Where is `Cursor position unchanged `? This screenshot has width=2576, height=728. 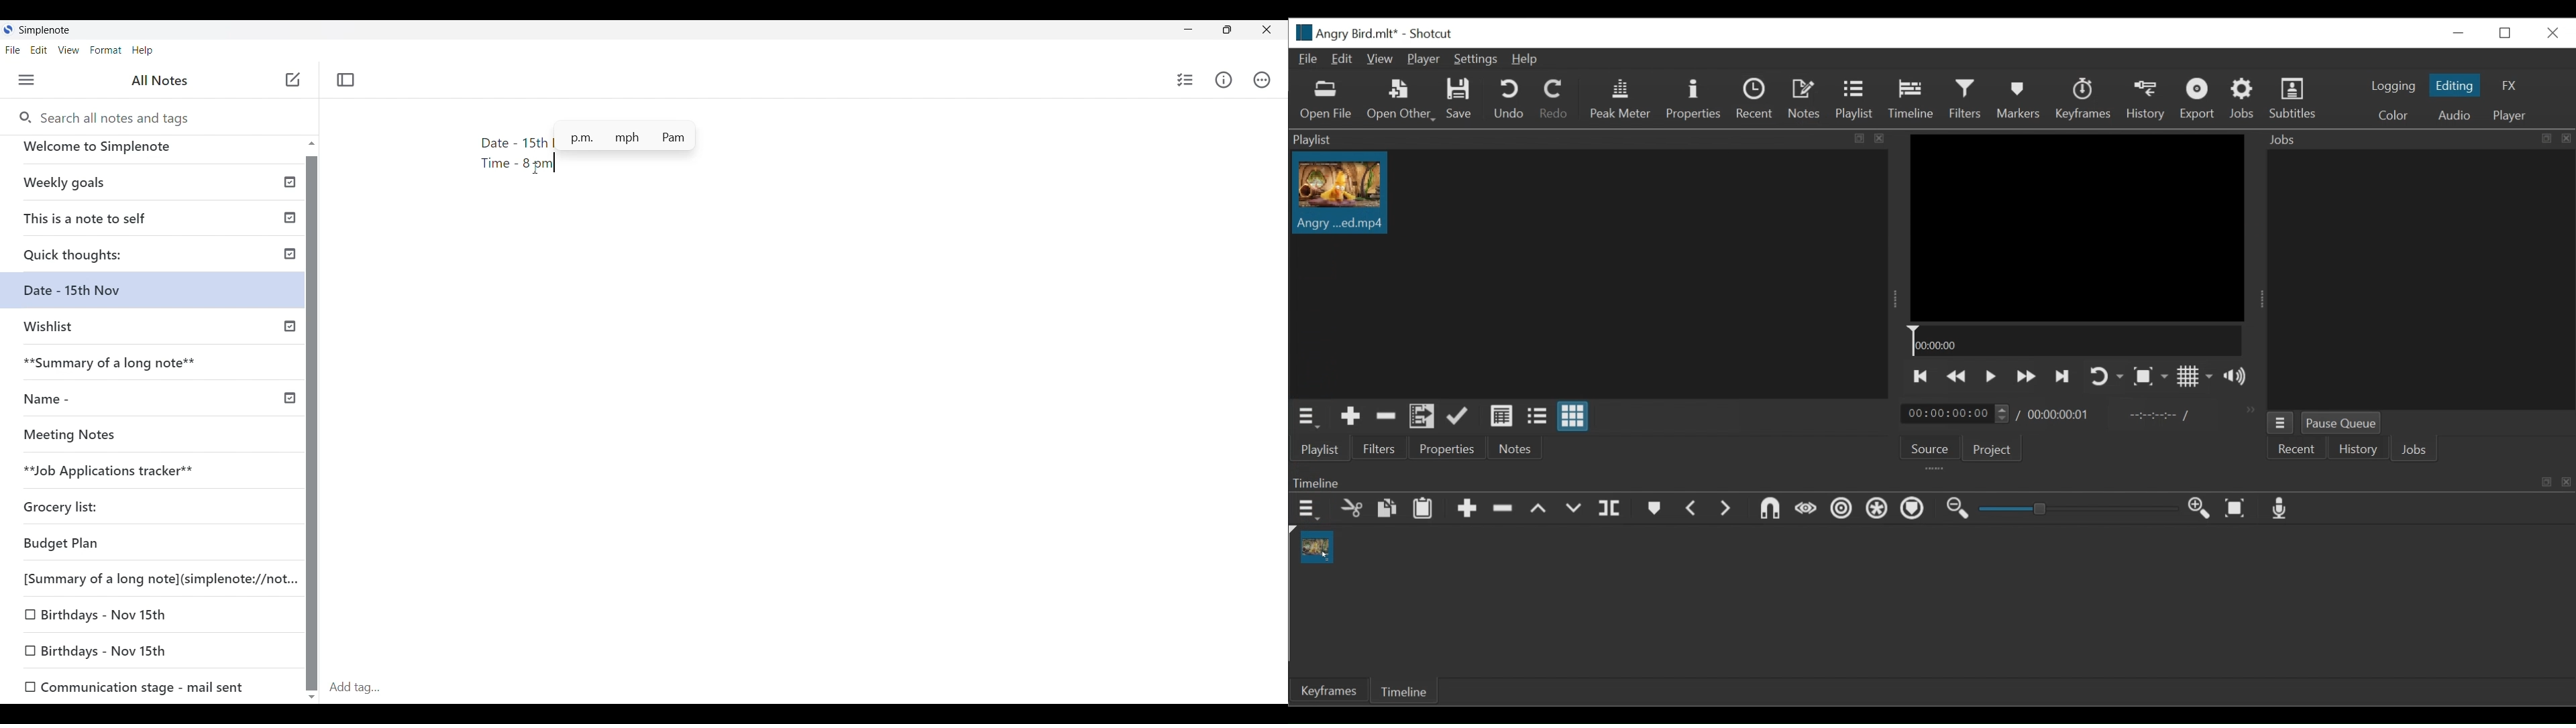 Cursor position unchanged  is located at coordinates (535, 168).